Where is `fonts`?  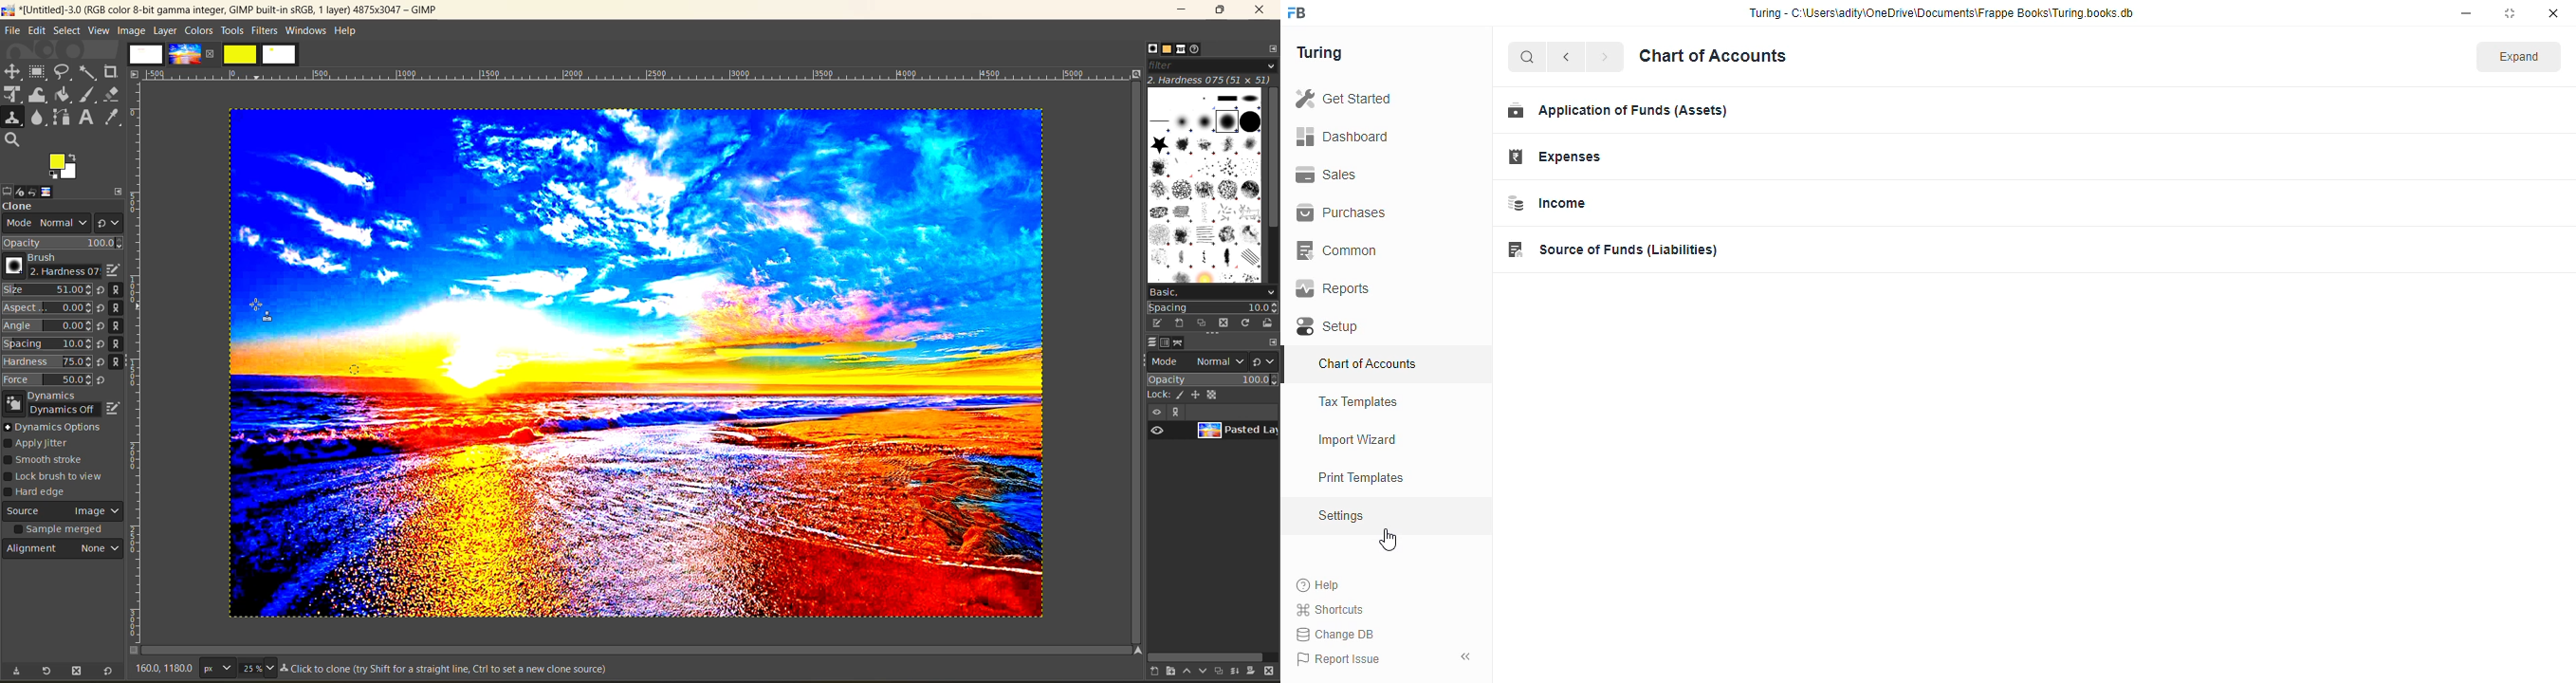
fonts is located at coordinates (1183, 50).